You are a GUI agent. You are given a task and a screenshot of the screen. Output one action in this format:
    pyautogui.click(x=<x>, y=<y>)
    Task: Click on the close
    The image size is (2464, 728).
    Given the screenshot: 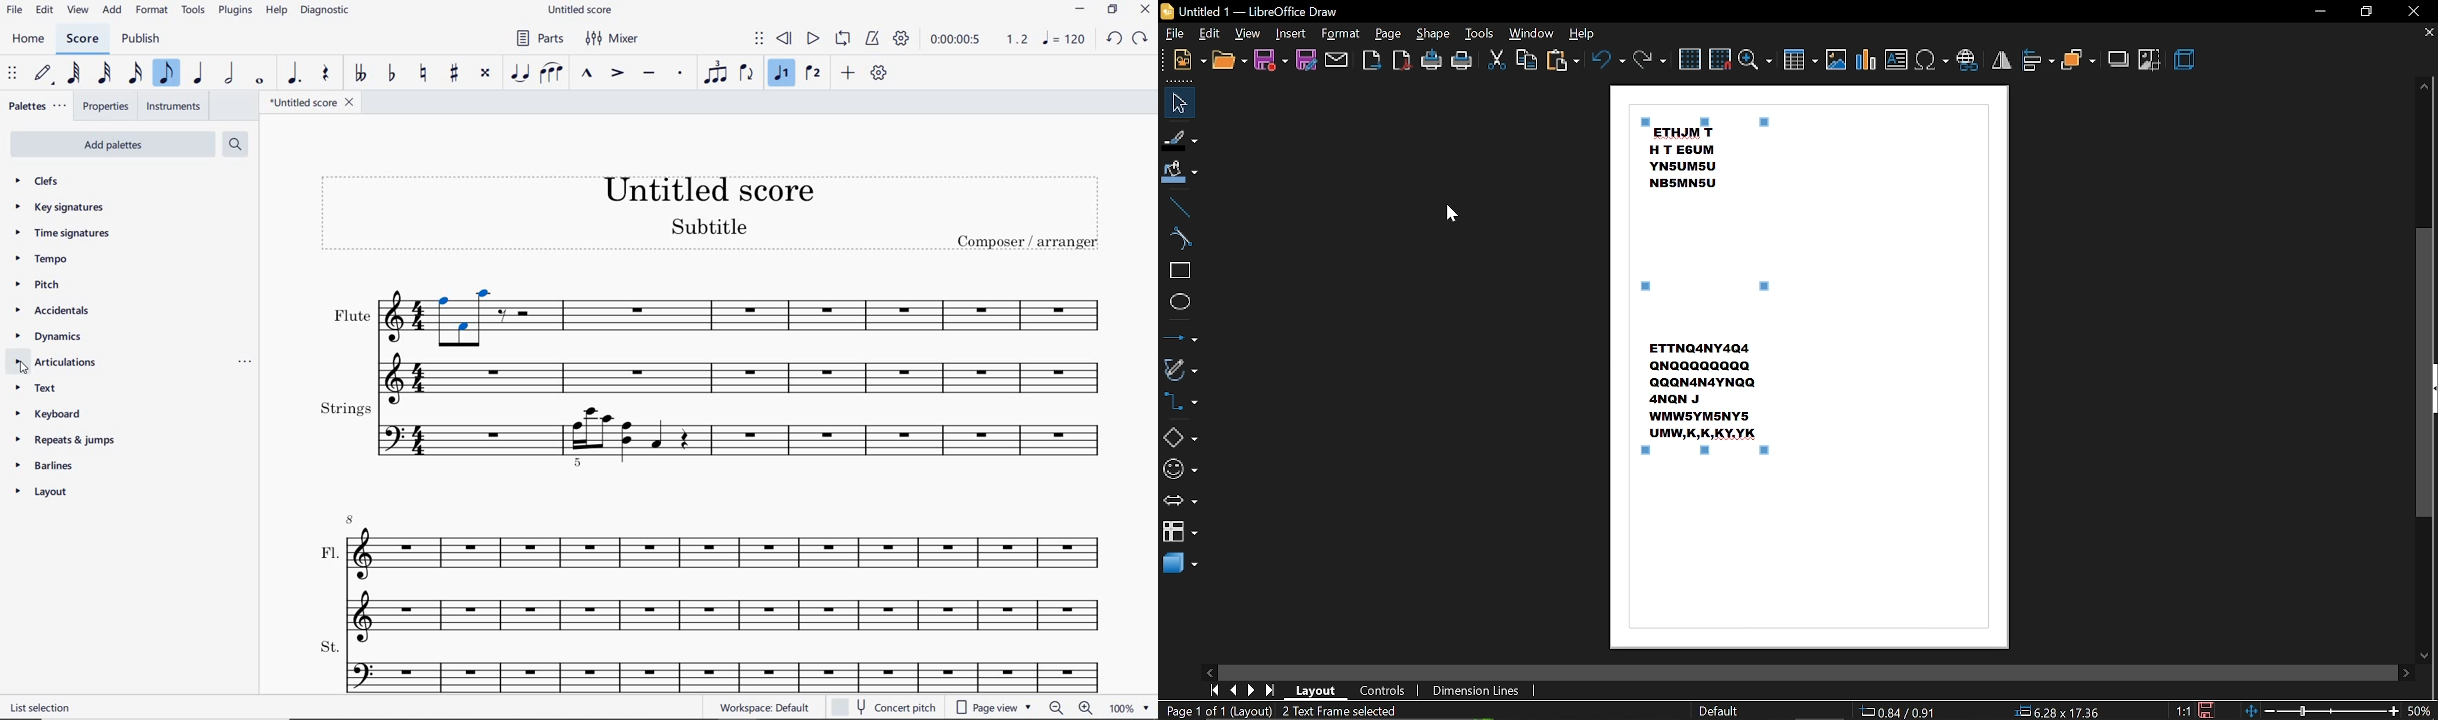 What is the action you would take?
    pyautogui.click(x=2416, y=11)
    